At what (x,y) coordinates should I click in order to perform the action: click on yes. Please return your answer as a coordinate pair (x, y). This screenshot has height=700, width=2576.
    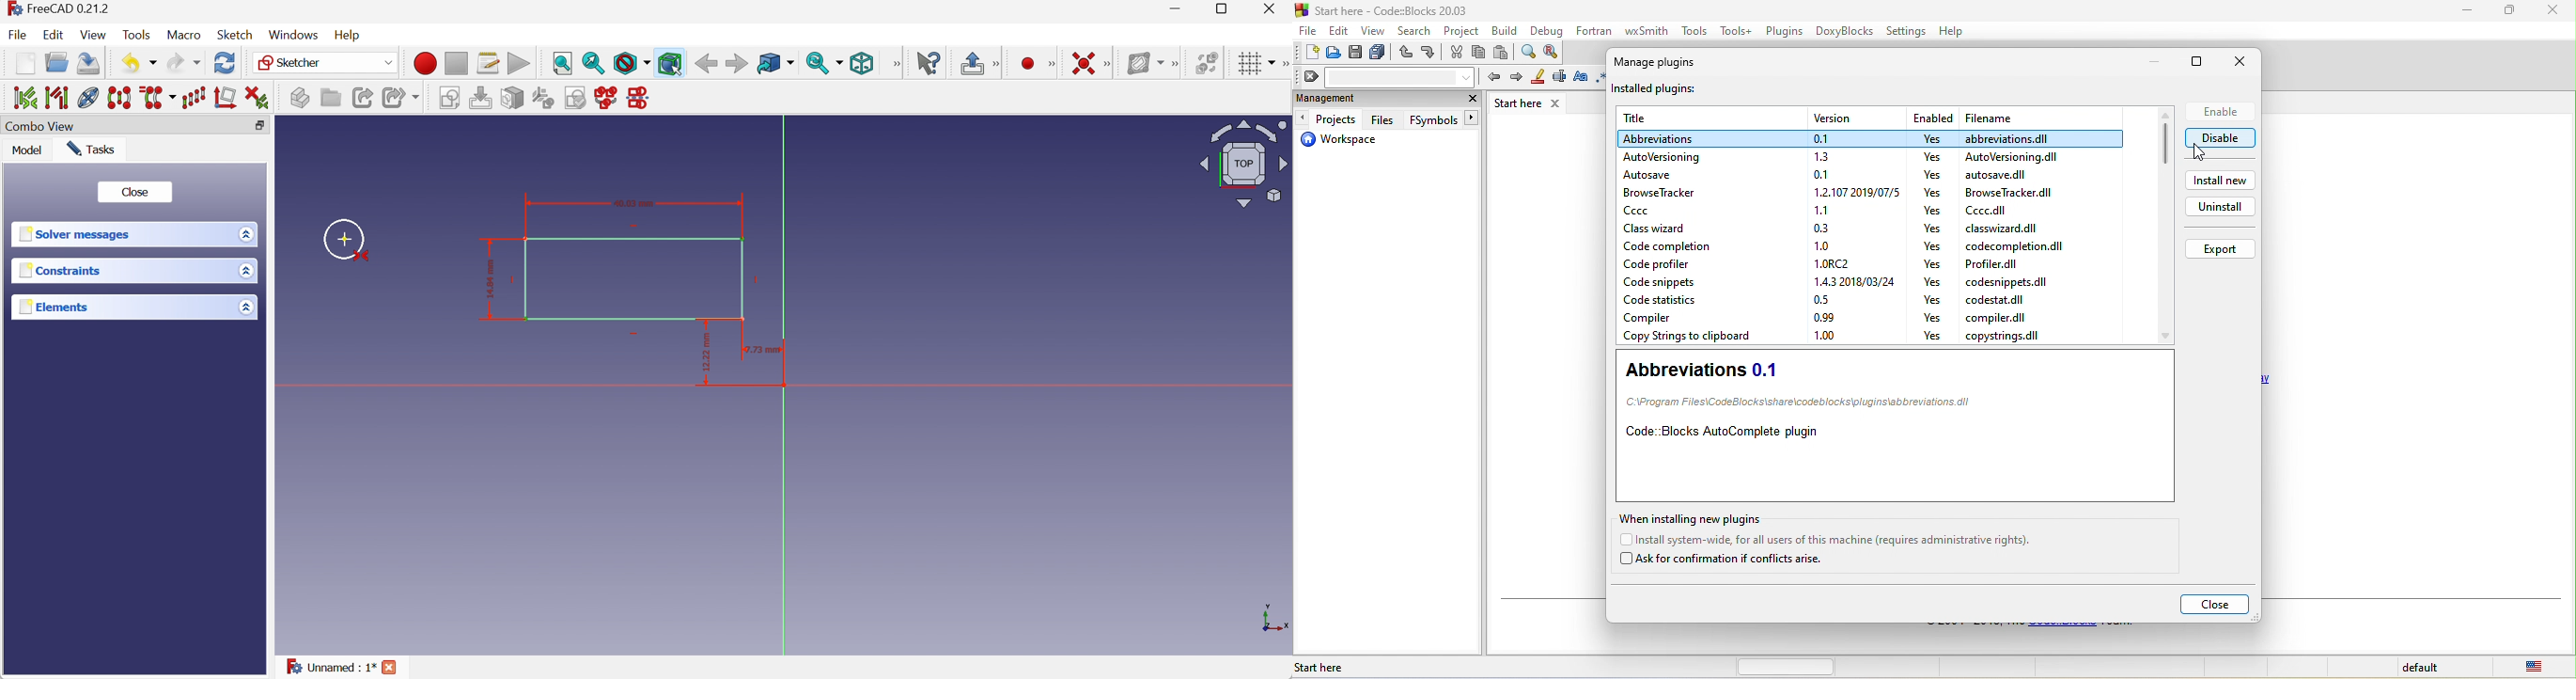
    Looking at the image, I should click on (1932, 192).